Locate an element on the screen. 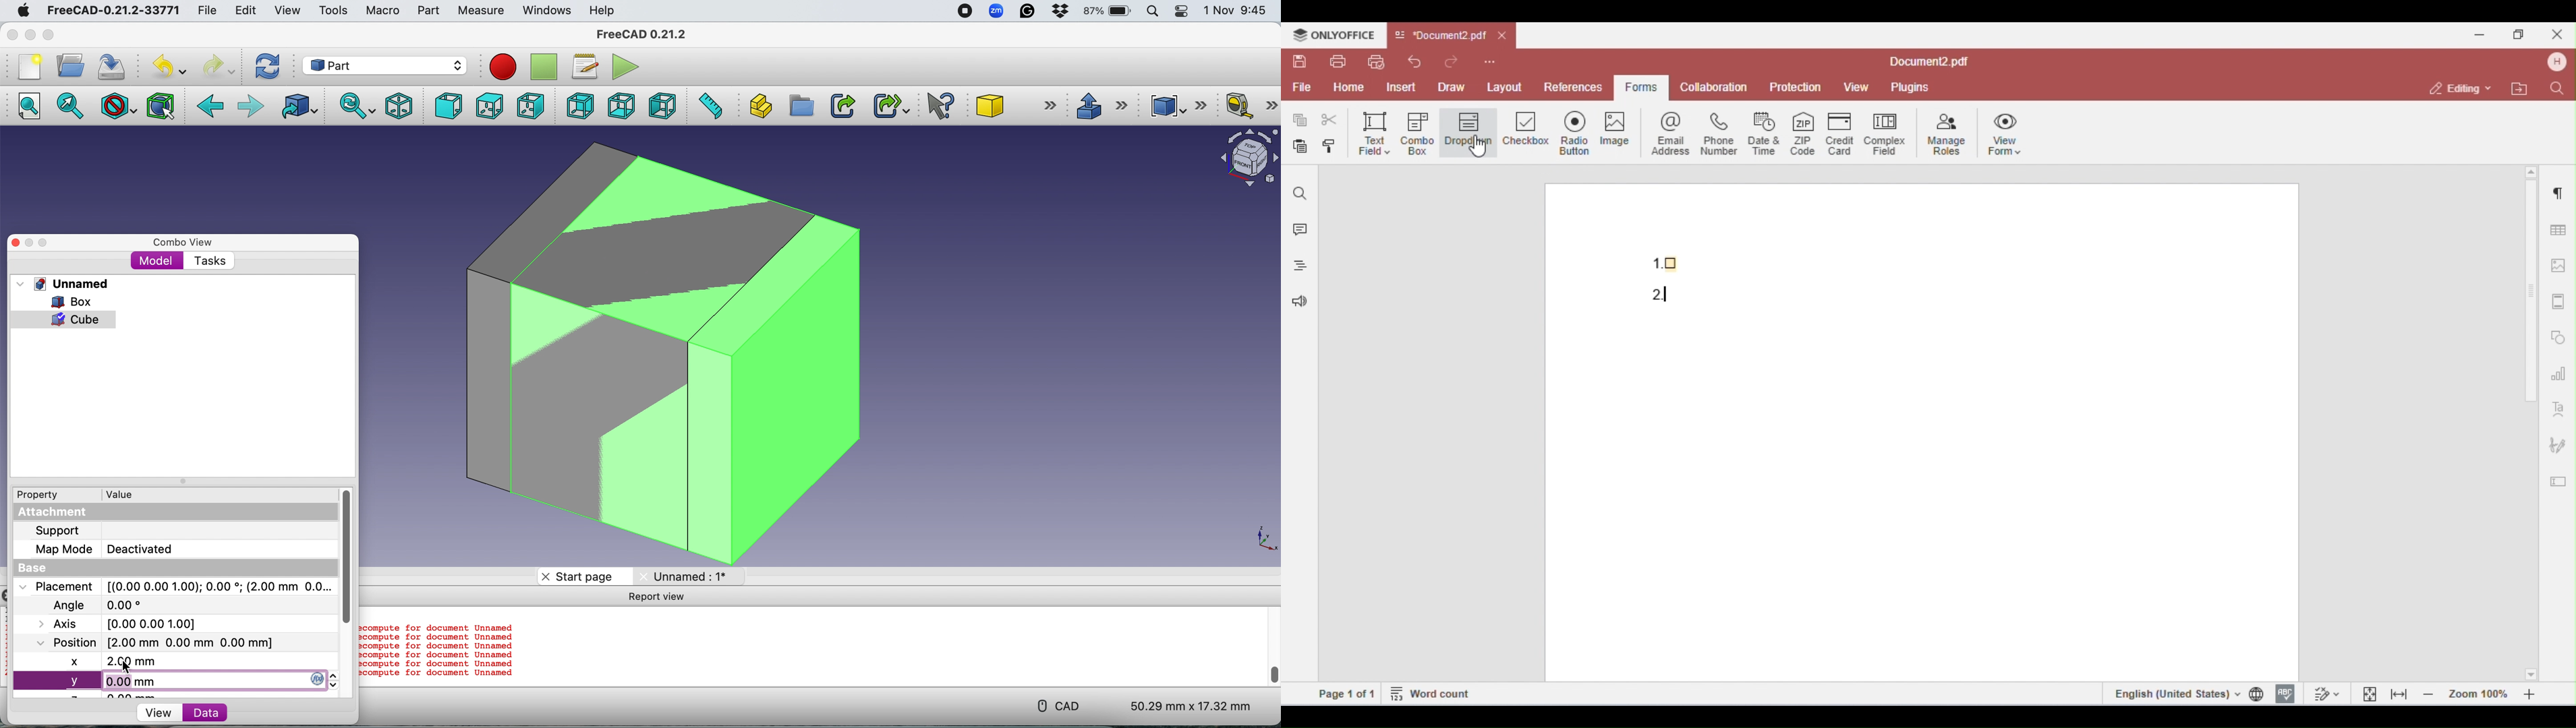 The height and width of the screenshot is (728, 2576). Right is located at coordinates (530, 108).